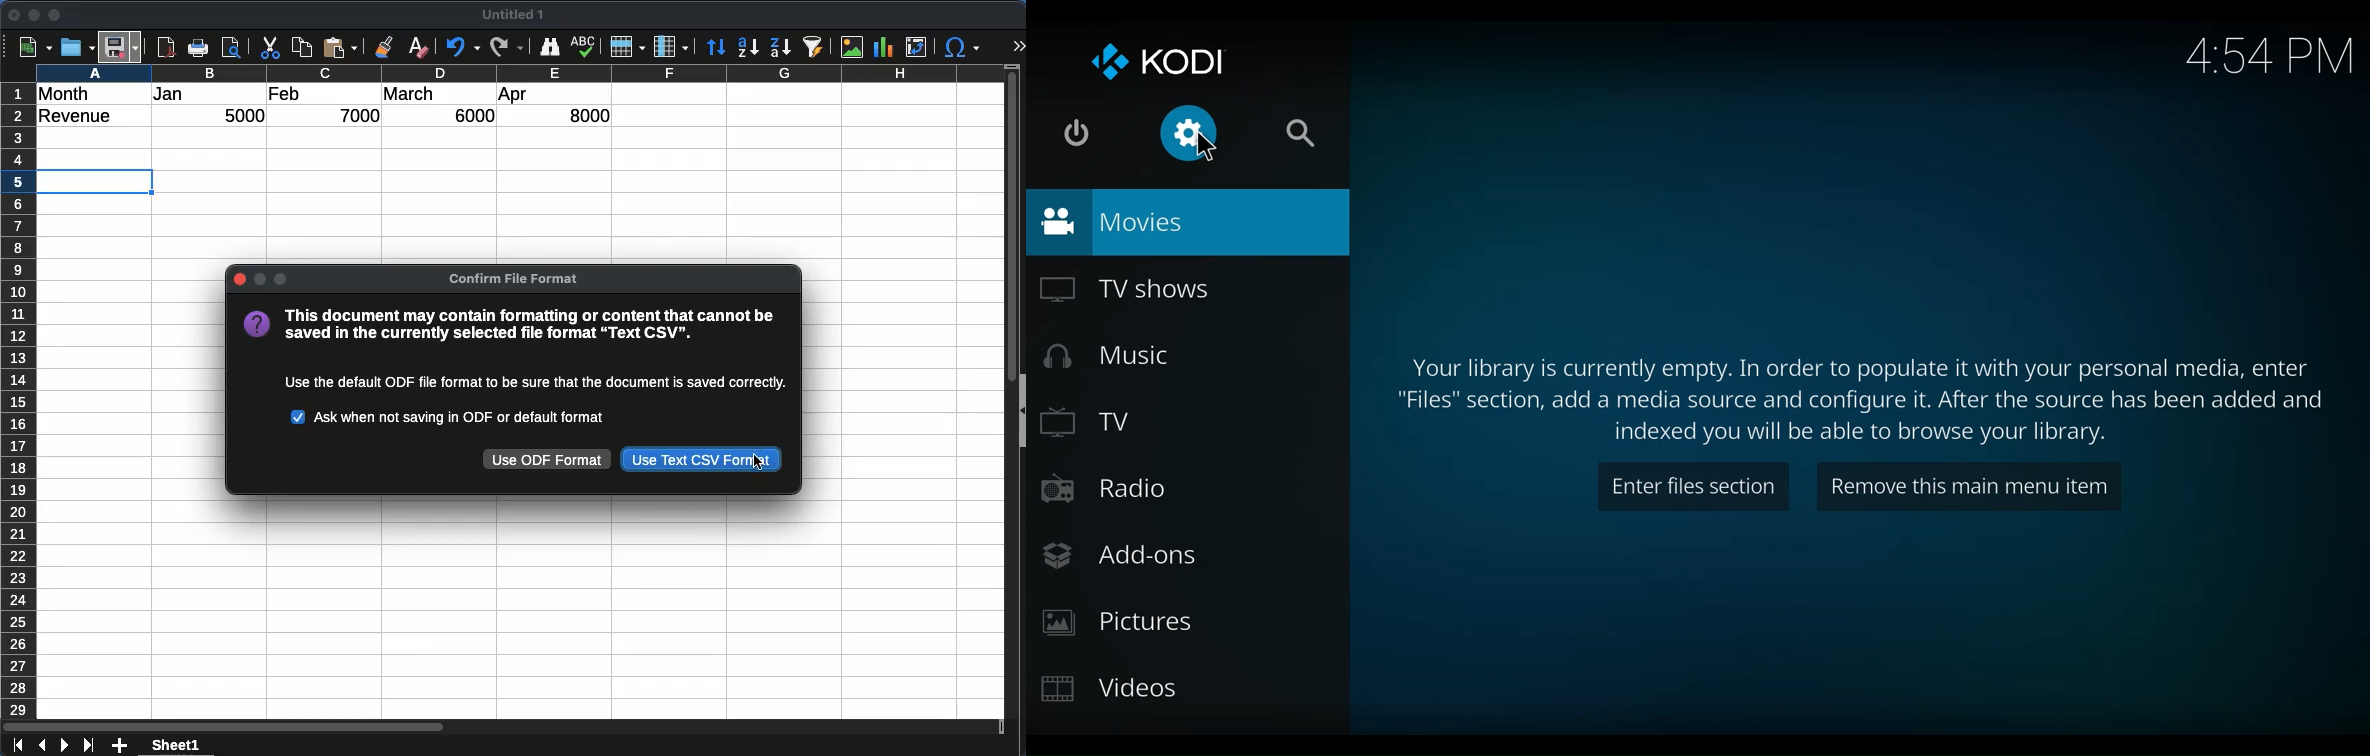  I want to click on checkbox, so click(299, 418).